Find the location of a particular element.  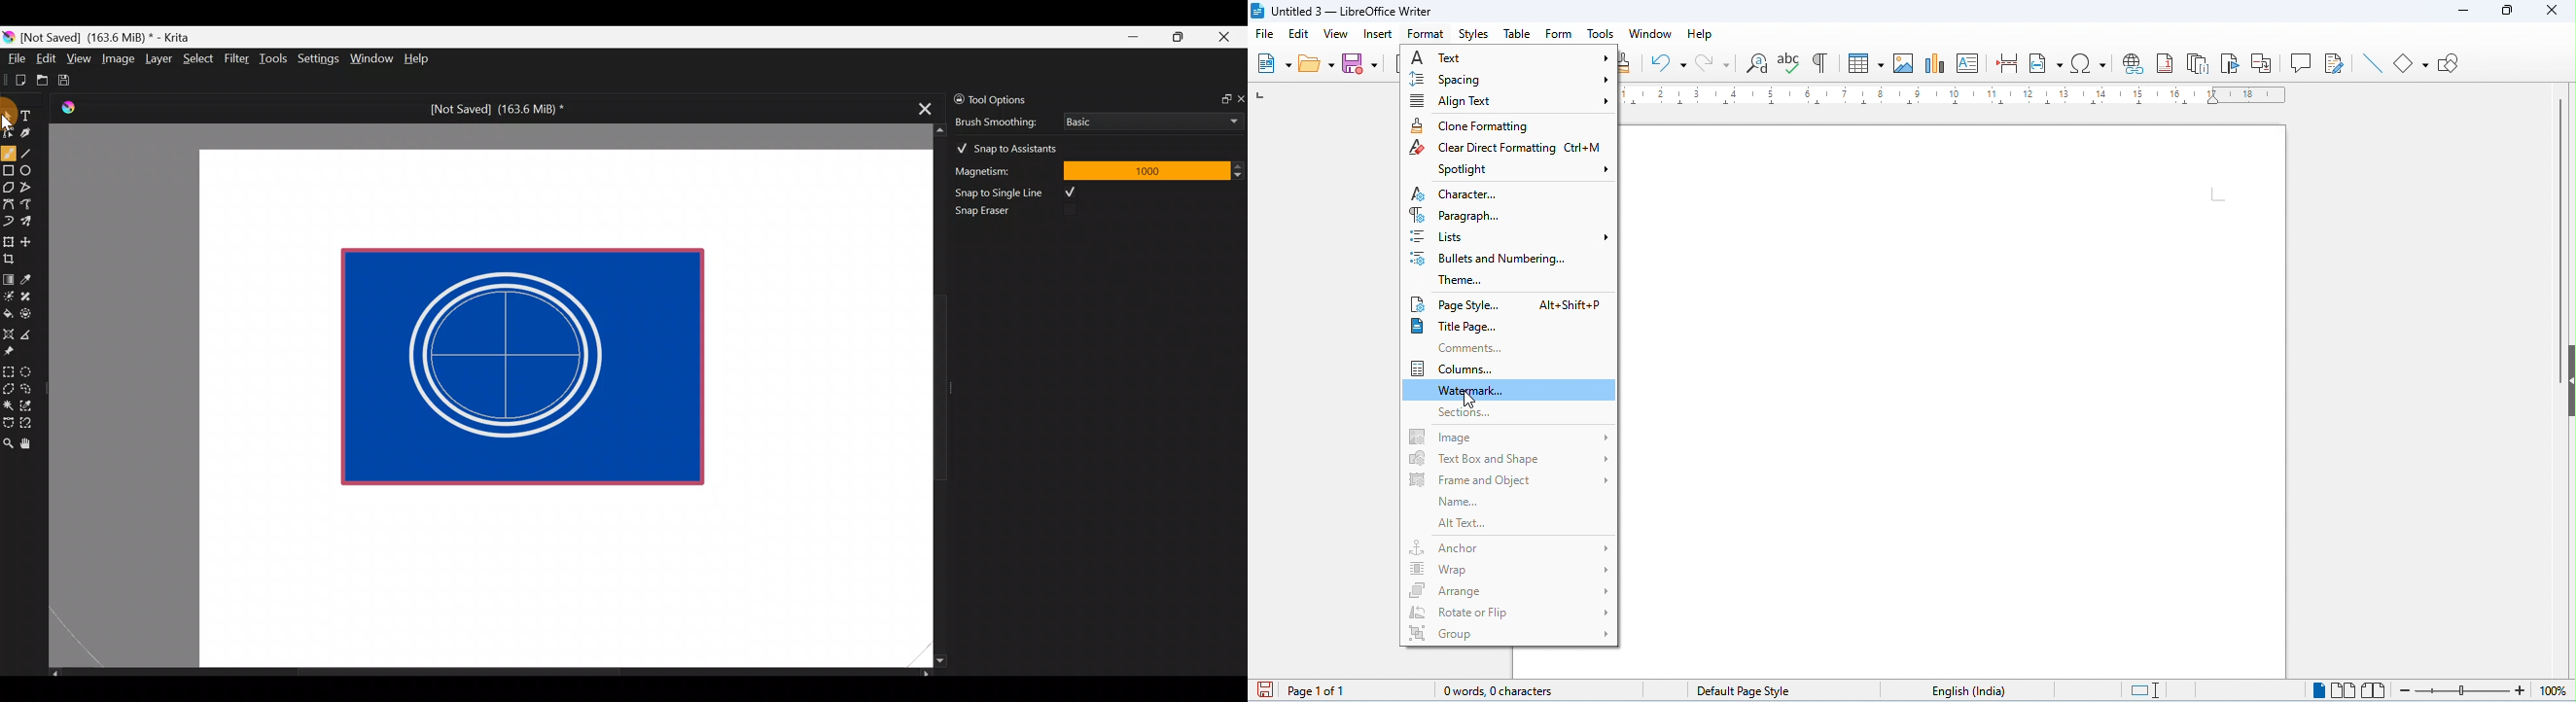

Contiguous selection tool is located at coordinates (8, 402).